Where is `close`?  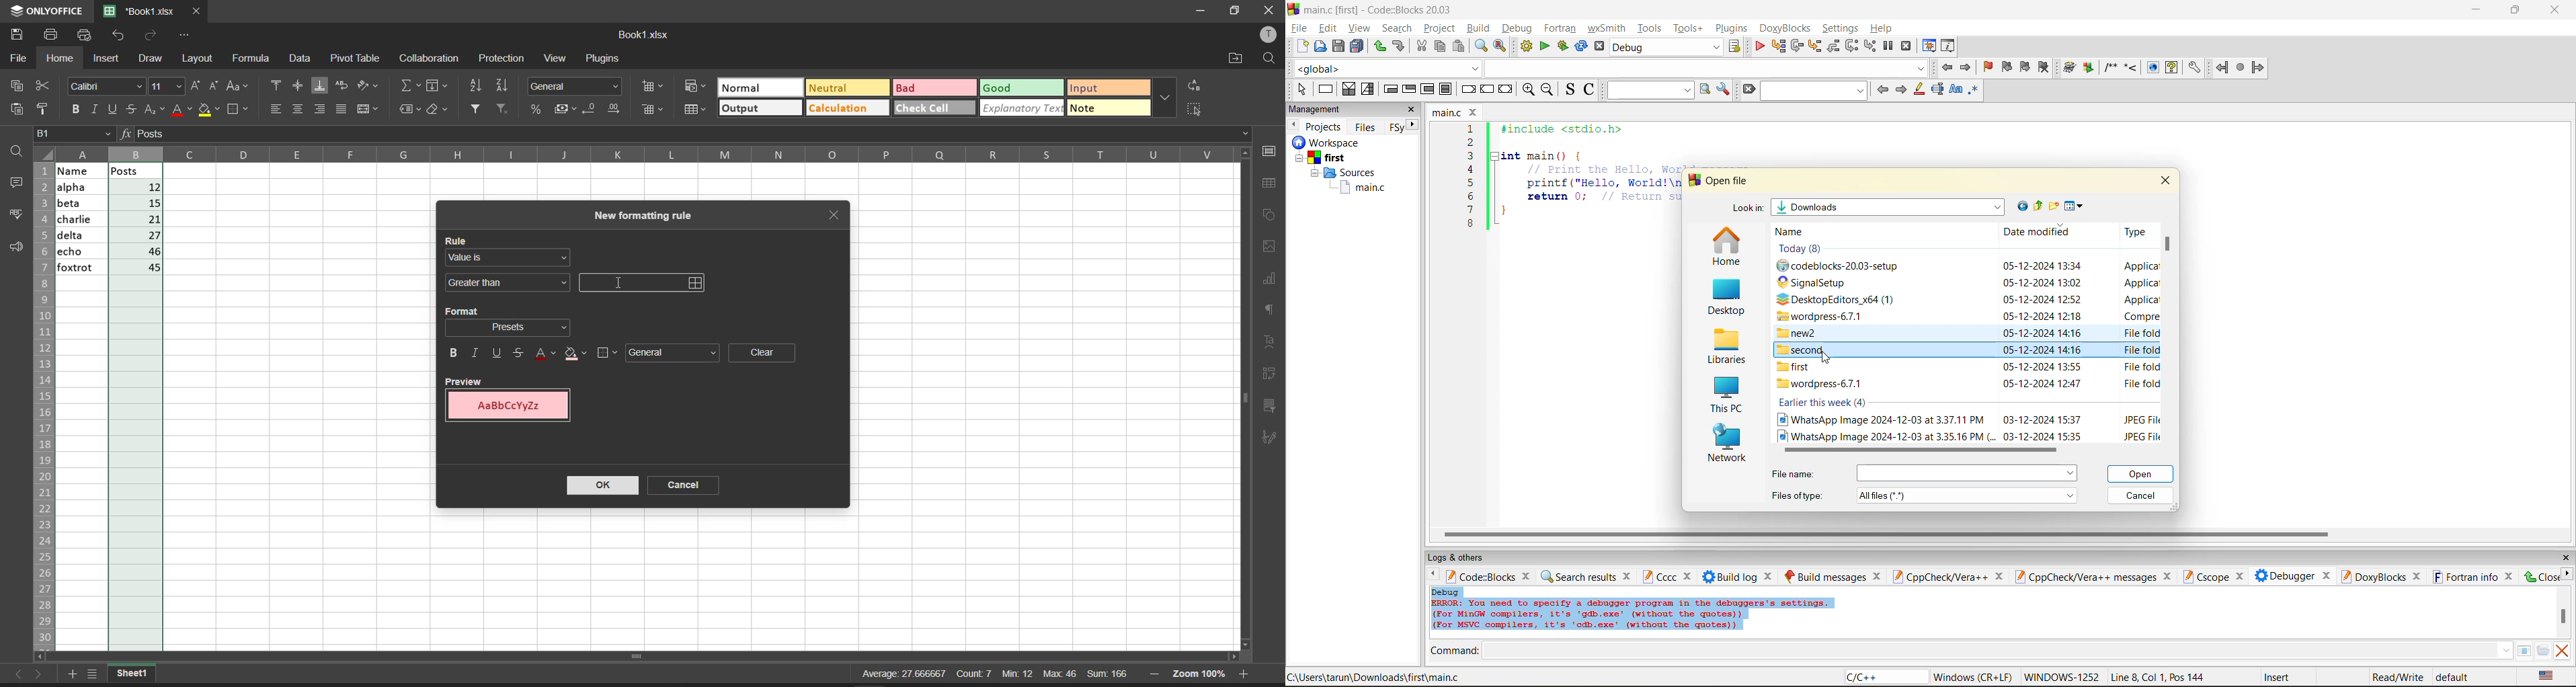
close is located at coordinates (2327, 574).